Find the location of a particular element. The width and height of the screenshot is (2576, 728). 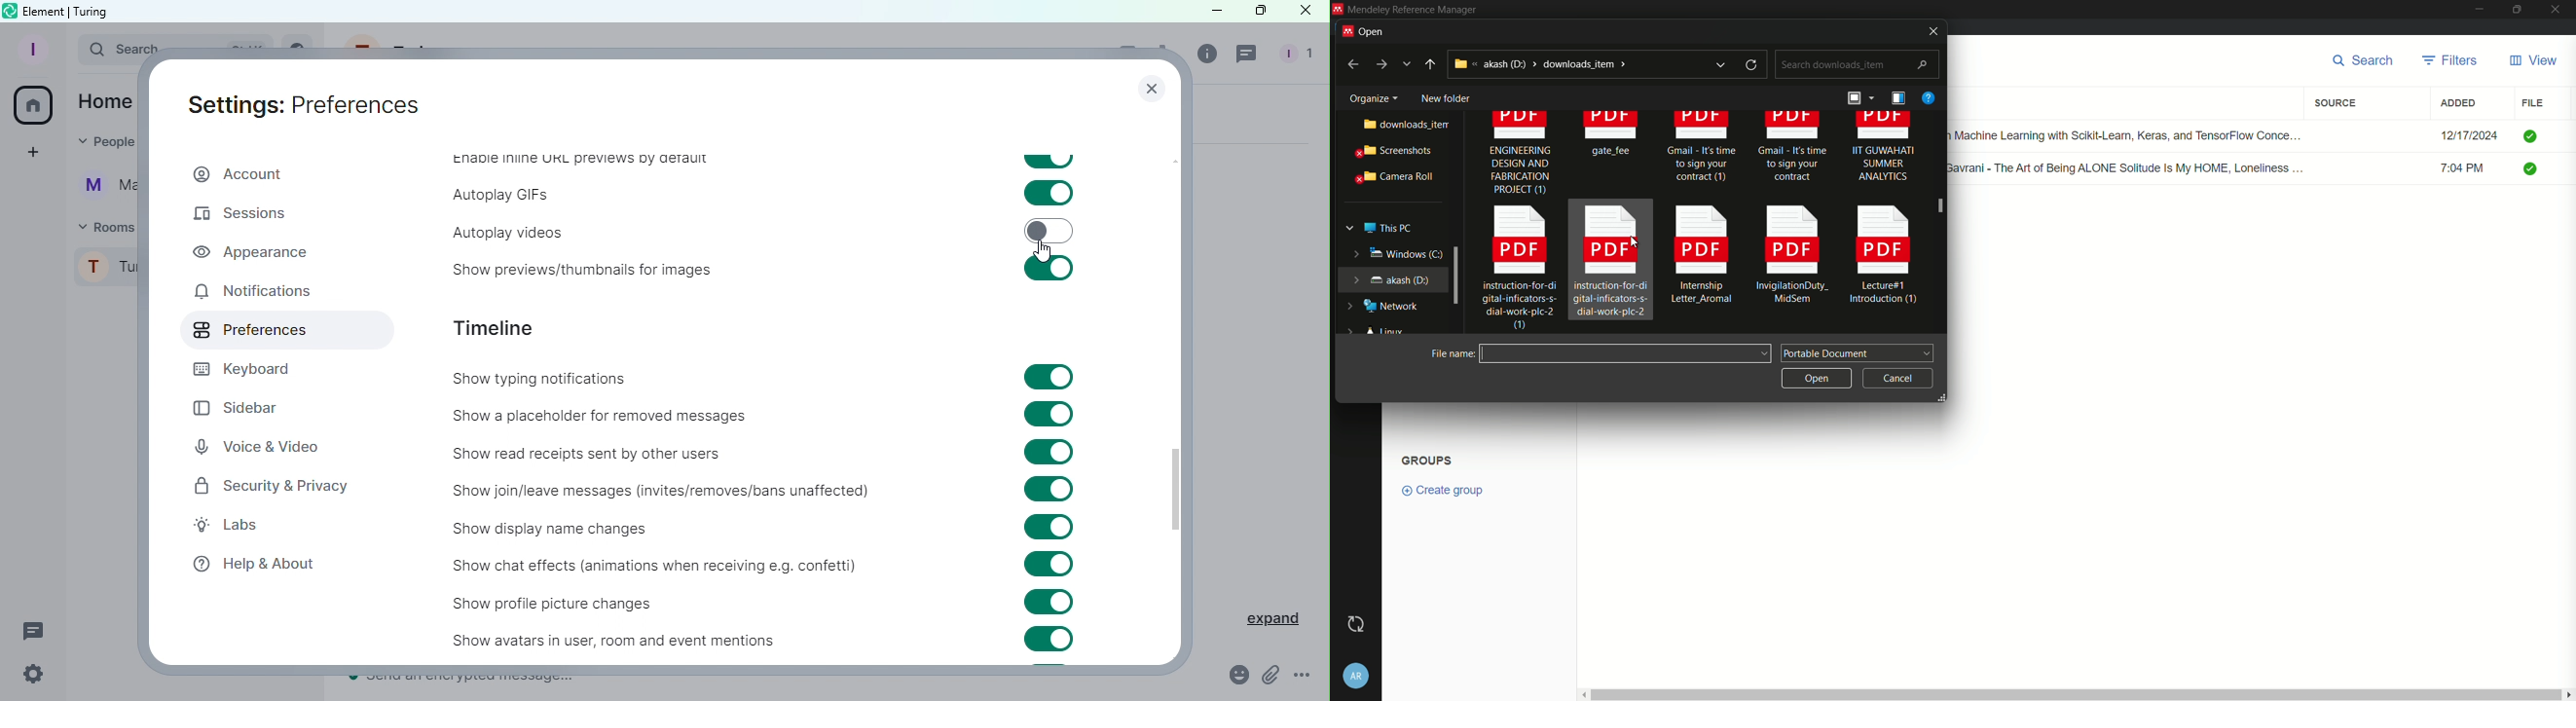

added is located at coordinates (2459, 103).